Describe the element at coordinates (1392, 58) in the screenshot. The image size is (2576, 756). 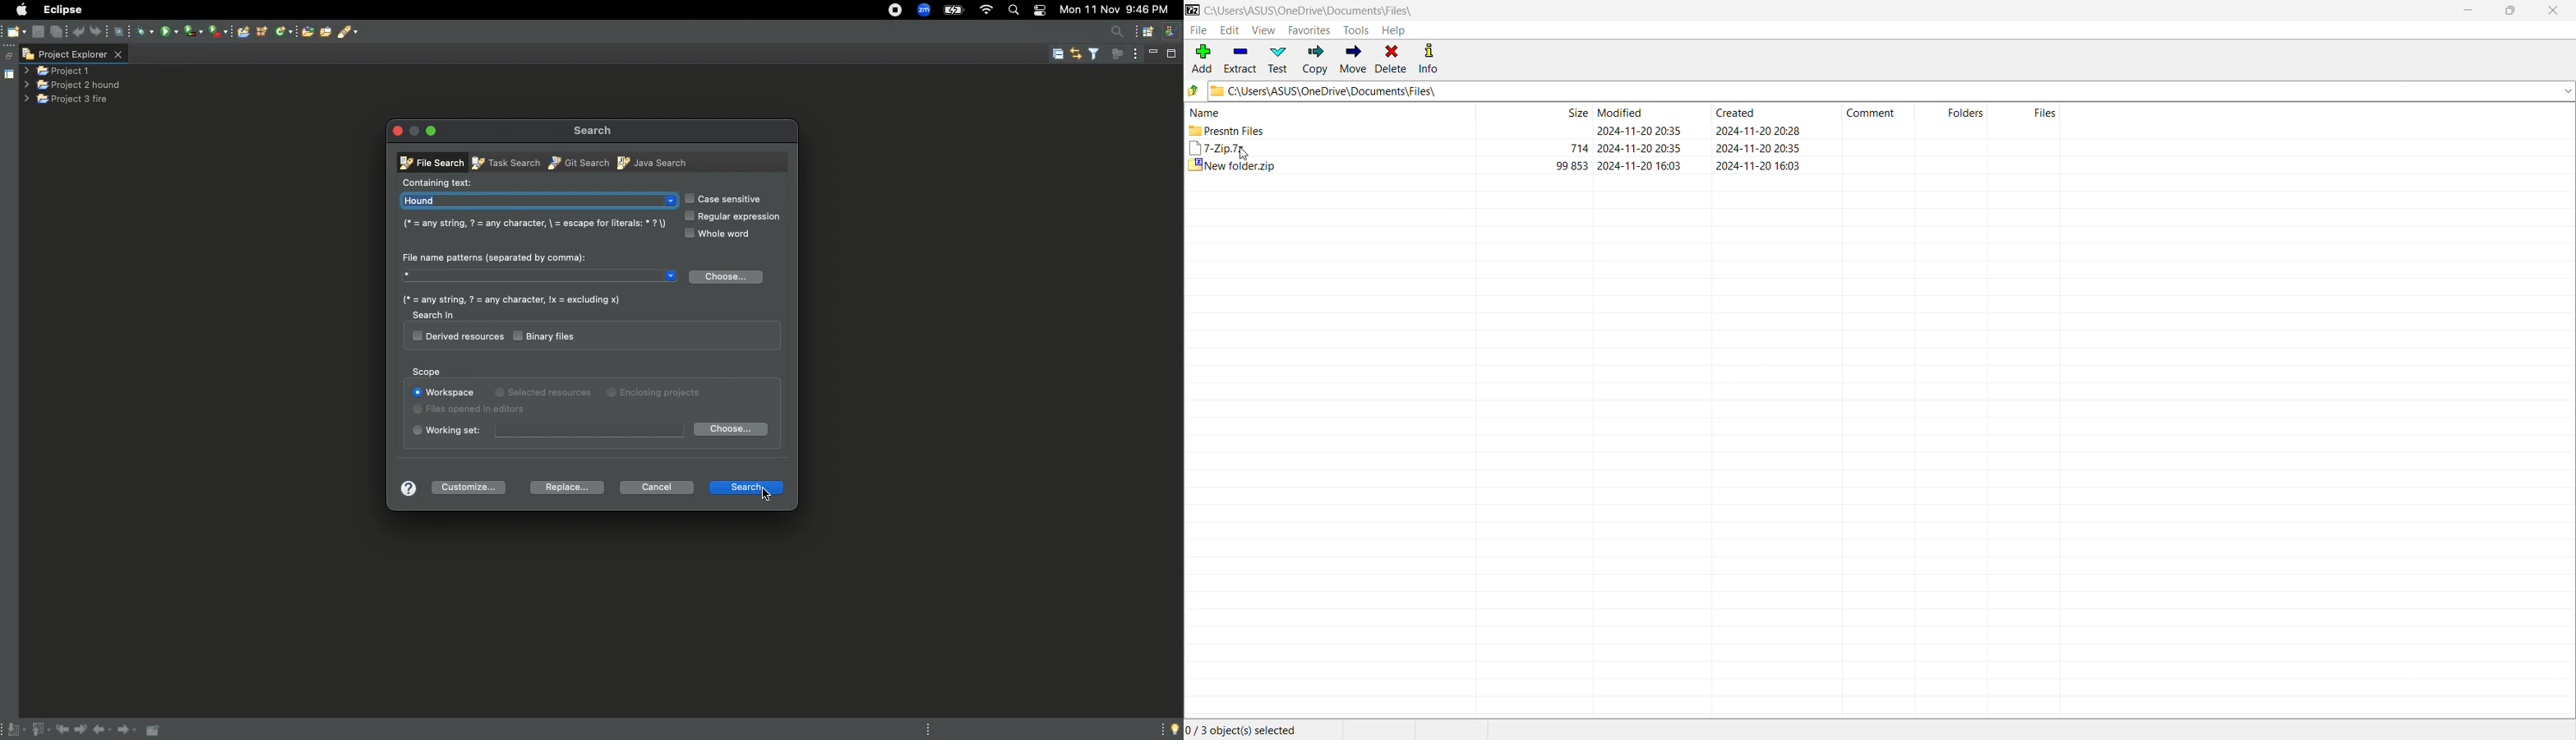
I see `Delete` at that location.